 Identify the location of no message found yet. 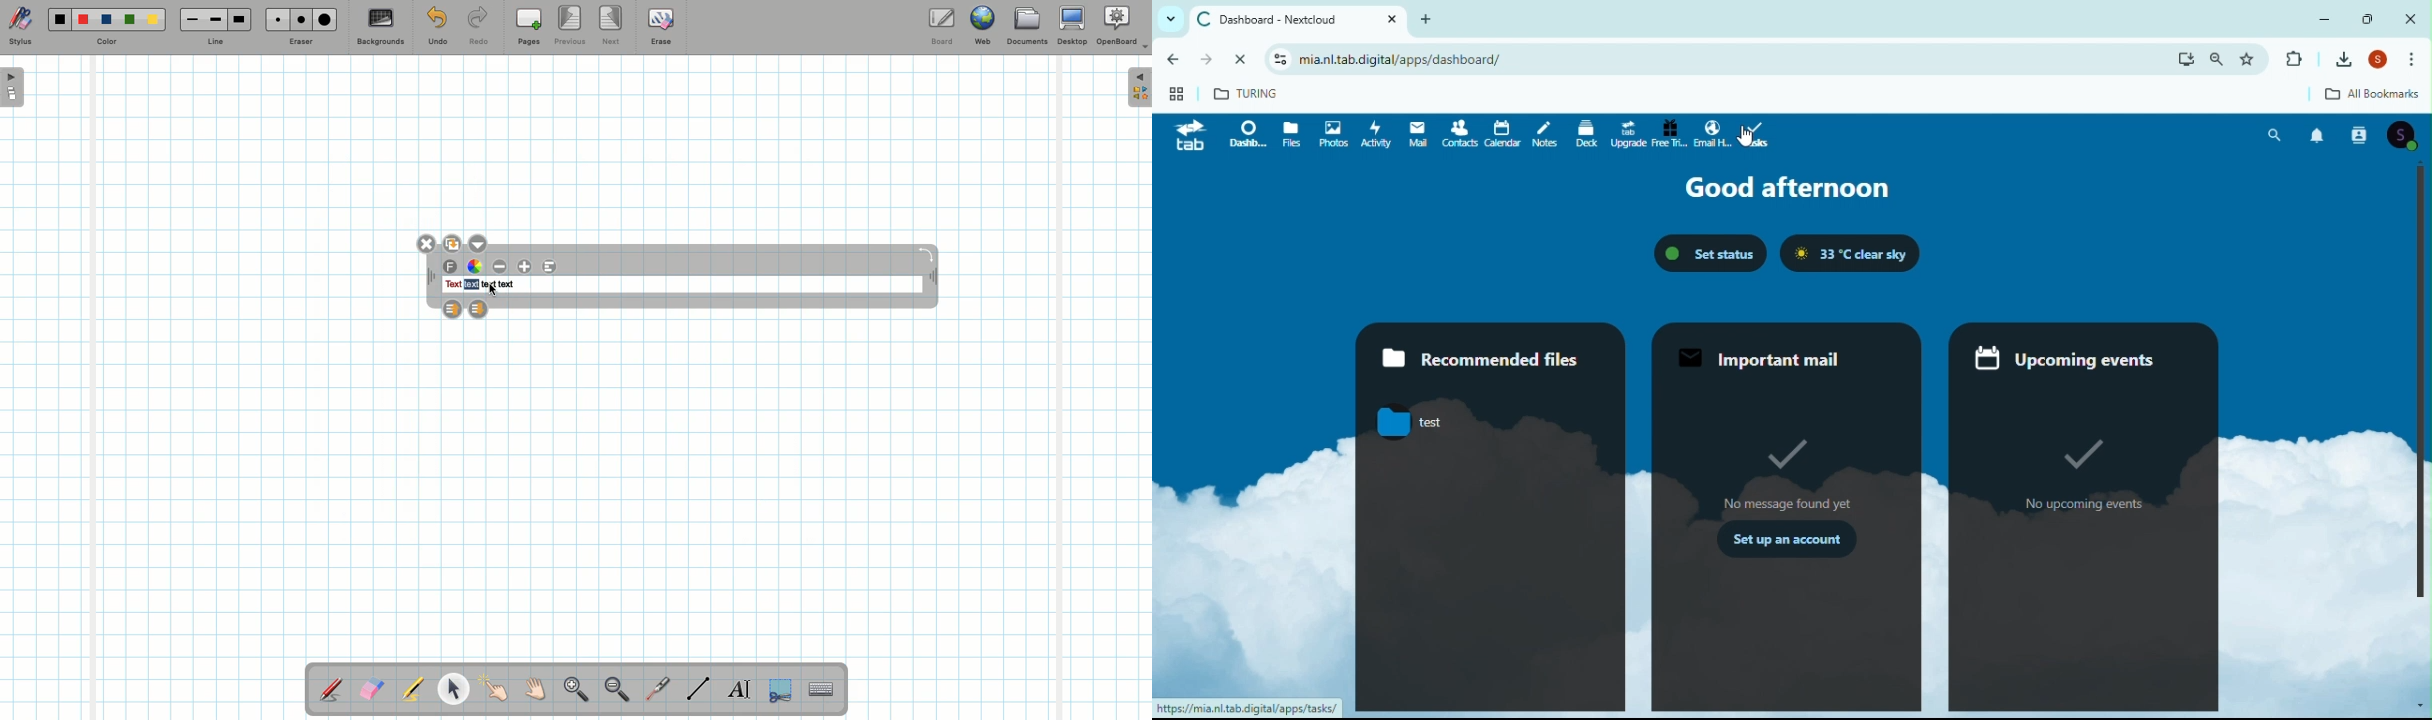
(1783, 502).